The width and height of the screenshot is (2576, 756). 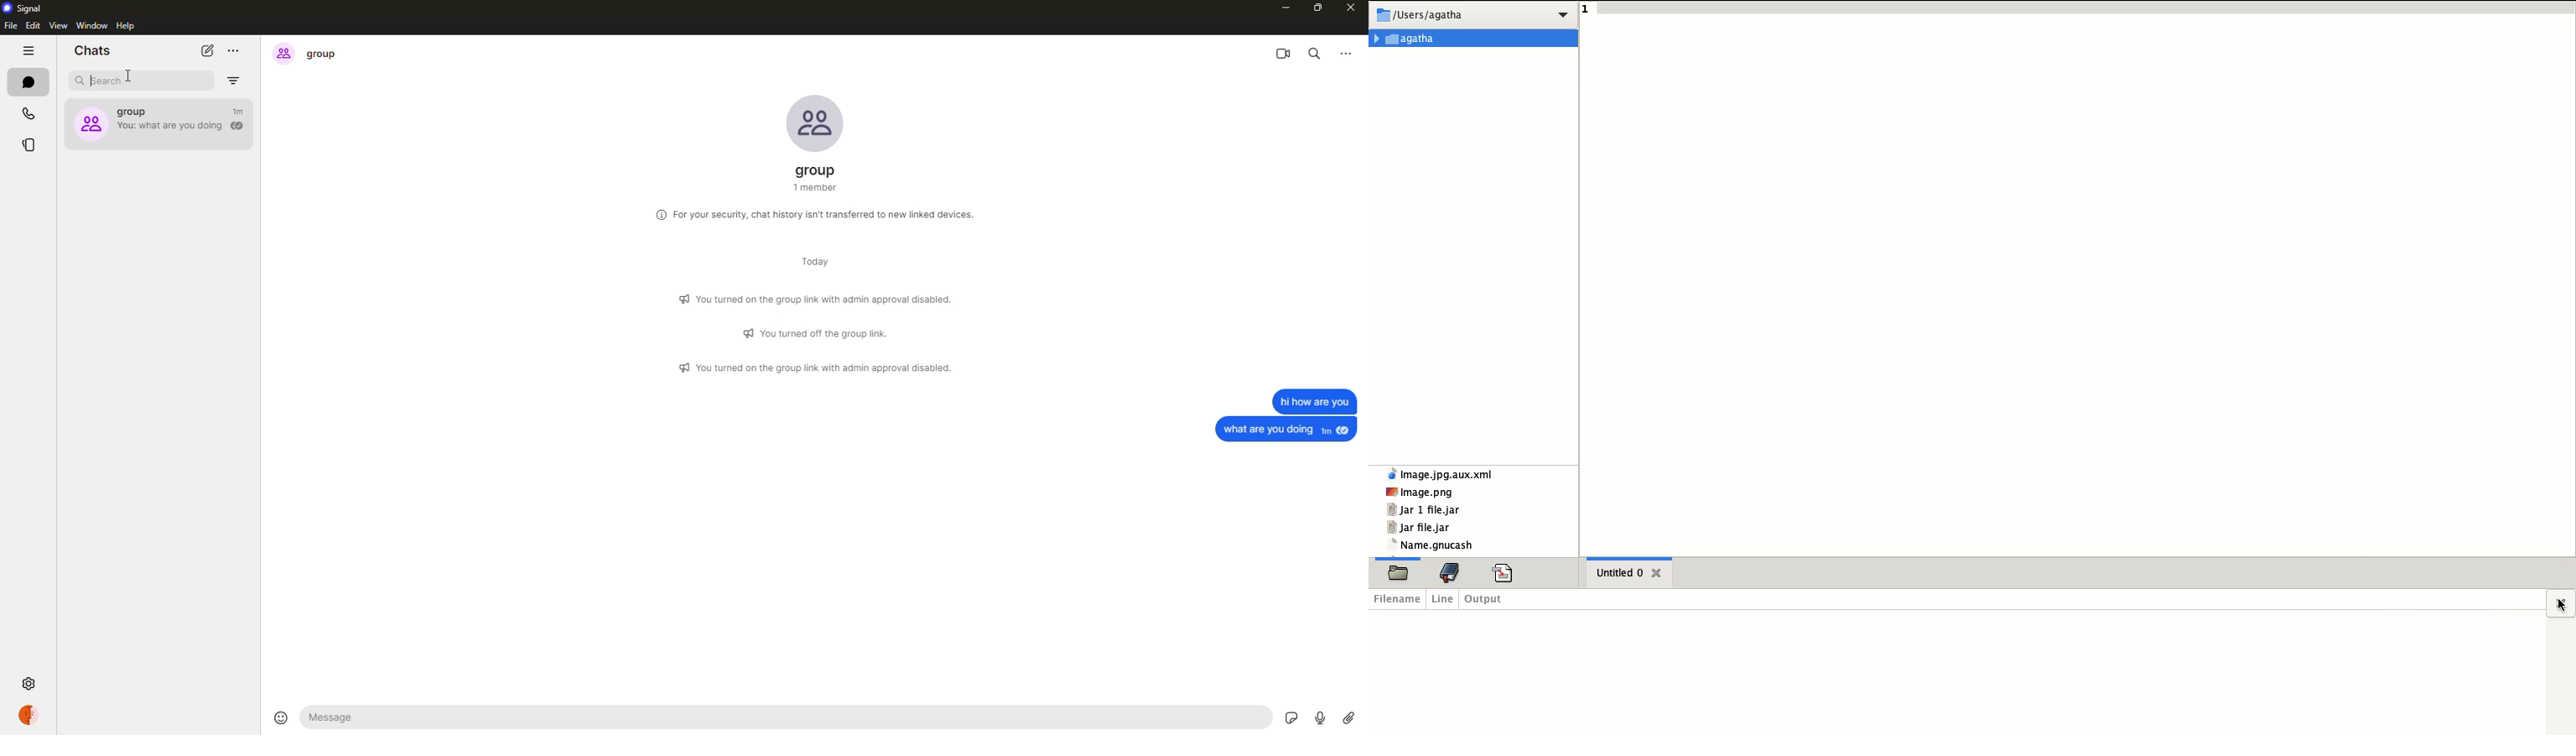 I want to click on close, so click(x=1657, y=573).